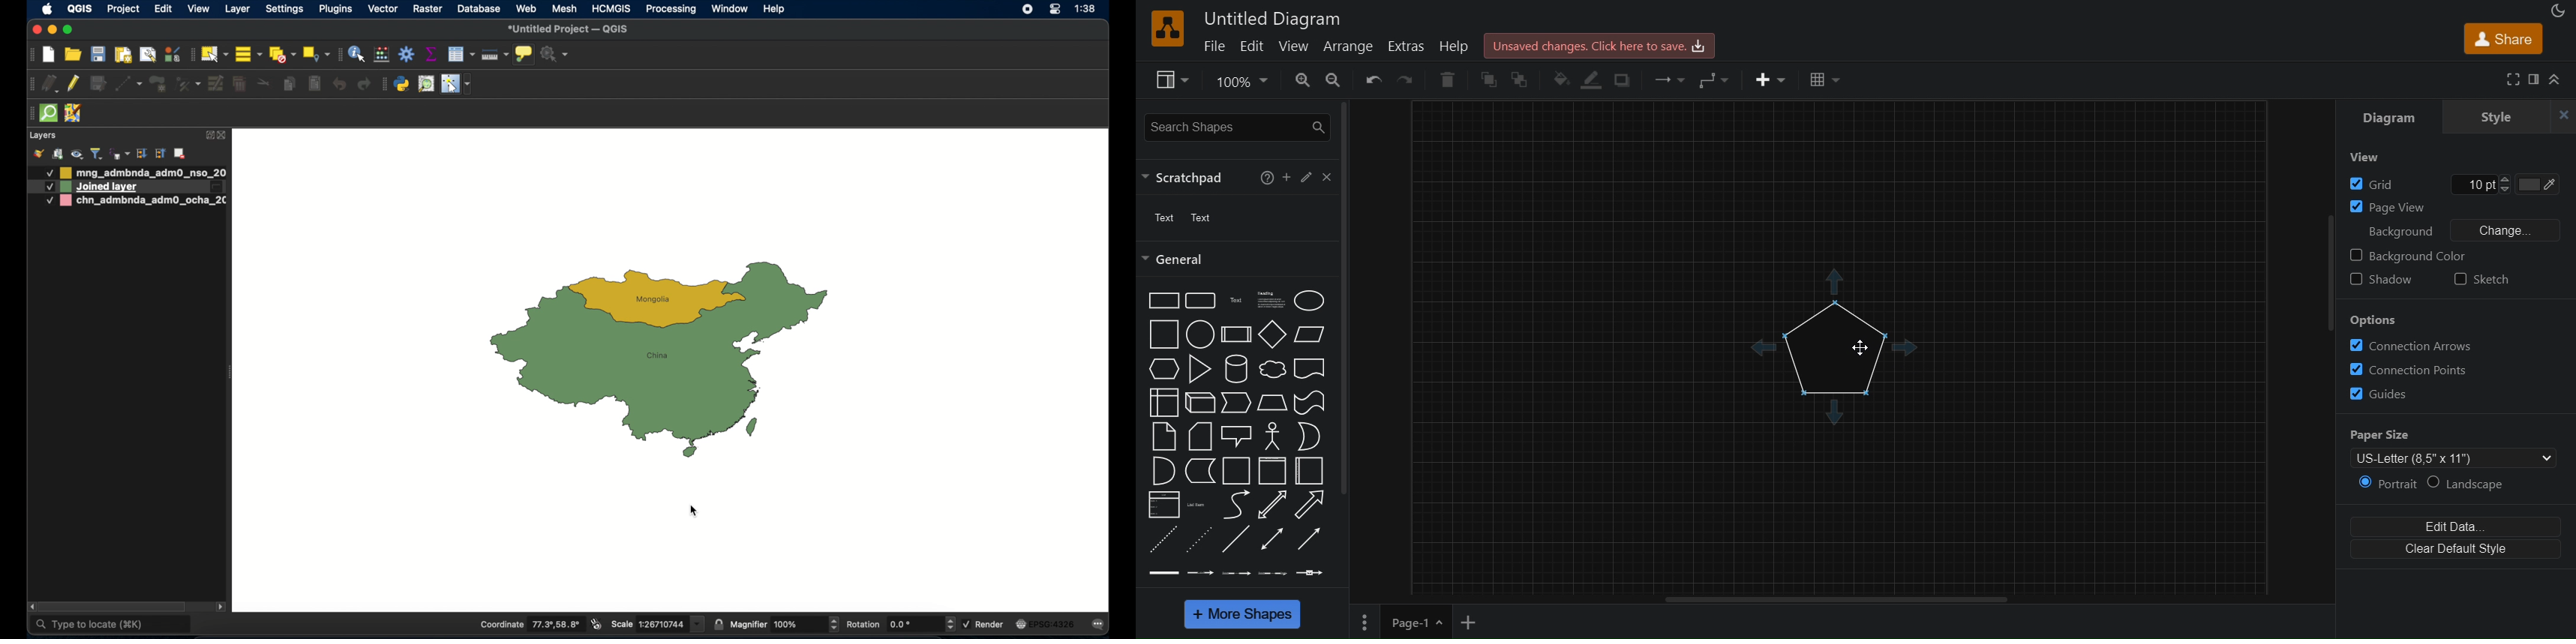 This screenshot has height=644, width=2576. Describe the element at coordinates (1088, 9) in the screenshot. I see `time` at that location.